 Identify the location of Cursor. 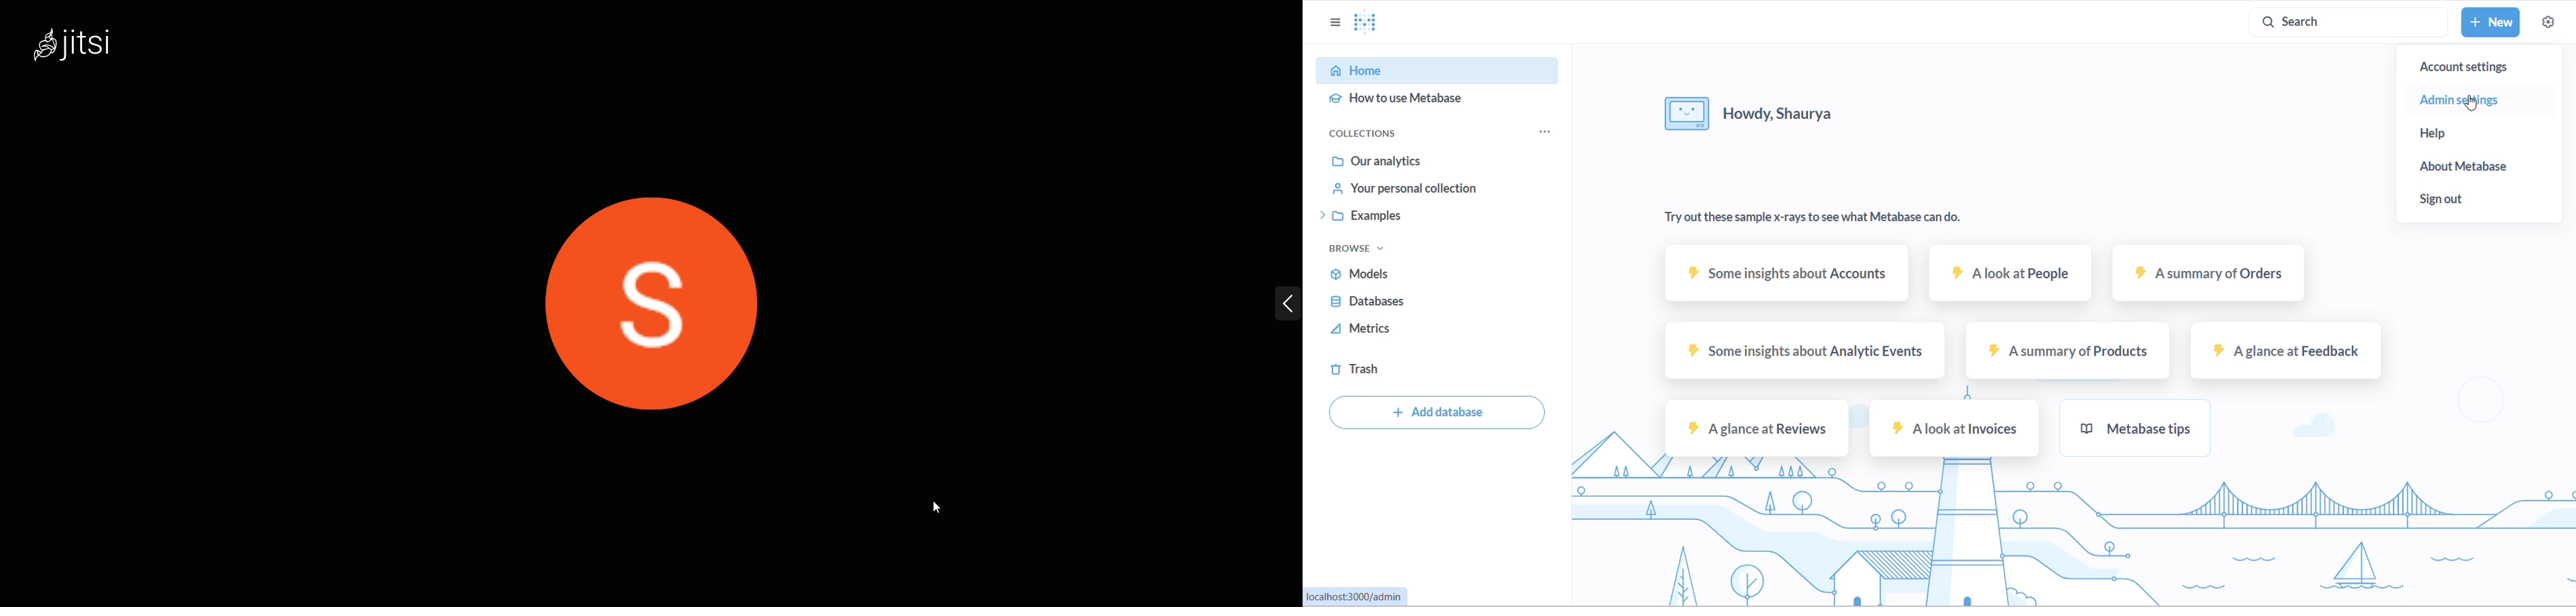
(938, 510).